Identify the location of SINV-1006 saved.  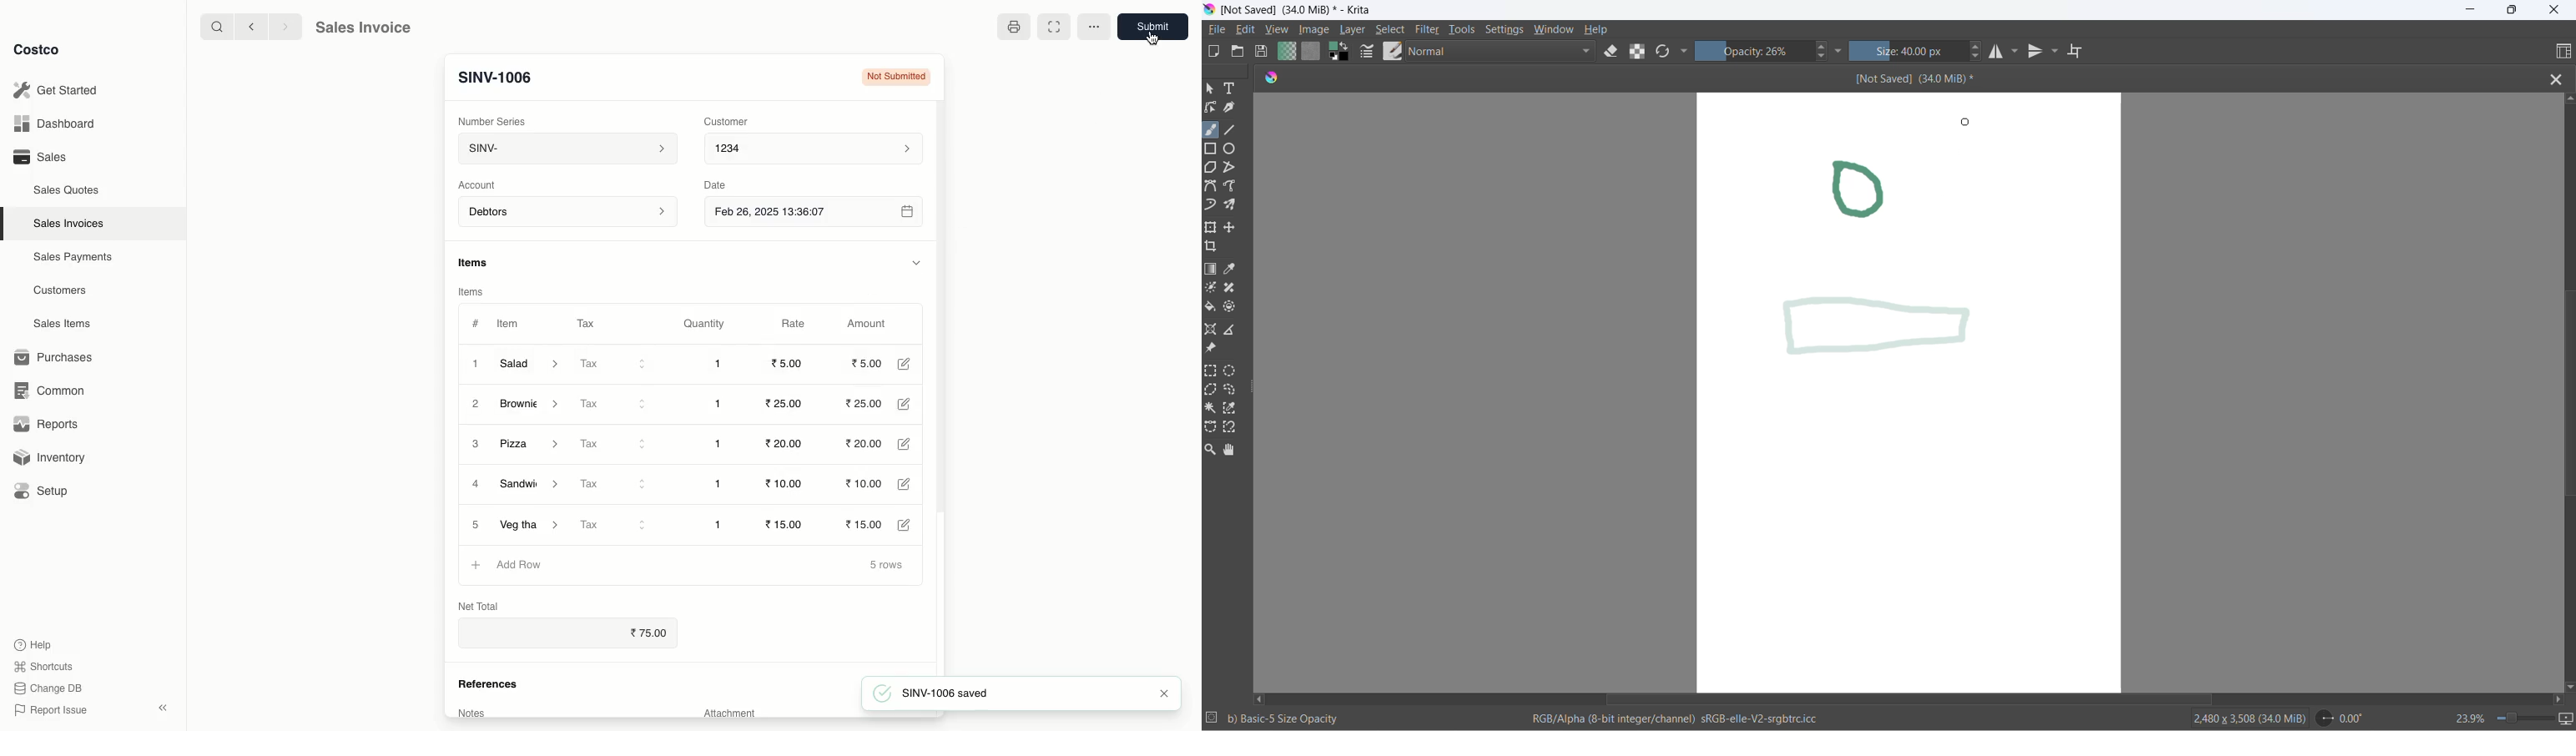
(950, 694).